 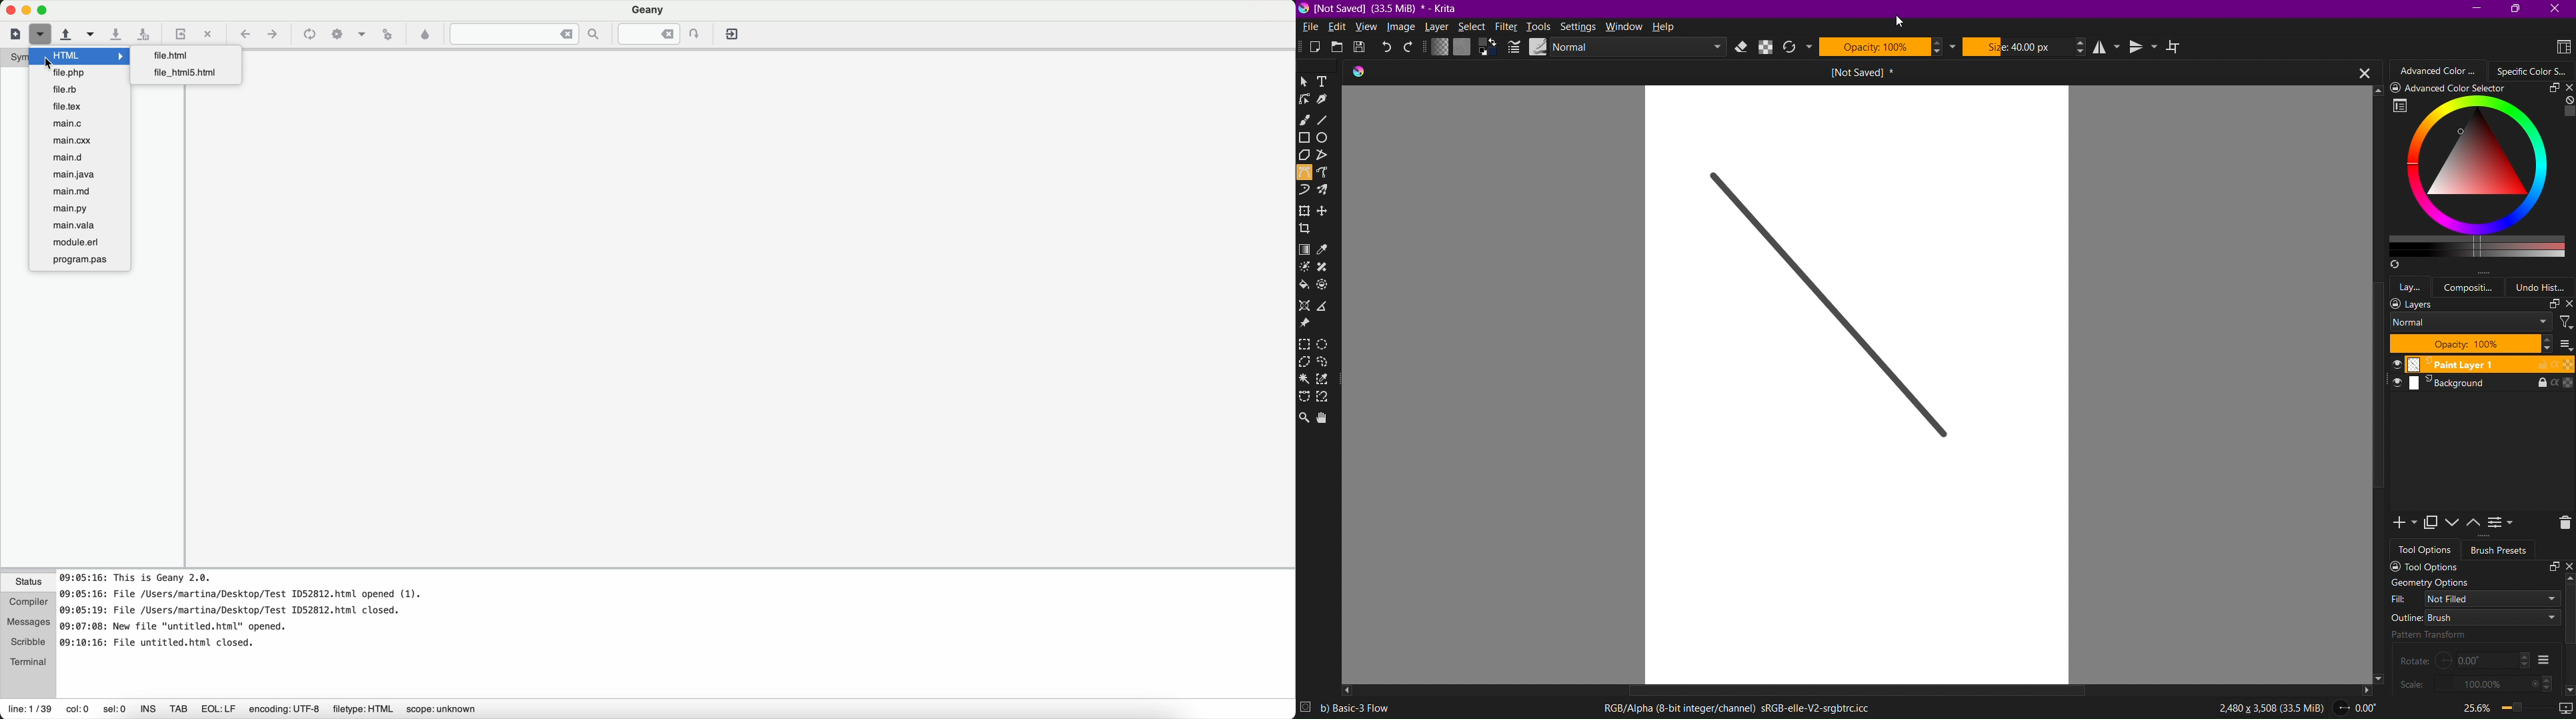 I want to click on quit Geany, so click(x=732, y=34).